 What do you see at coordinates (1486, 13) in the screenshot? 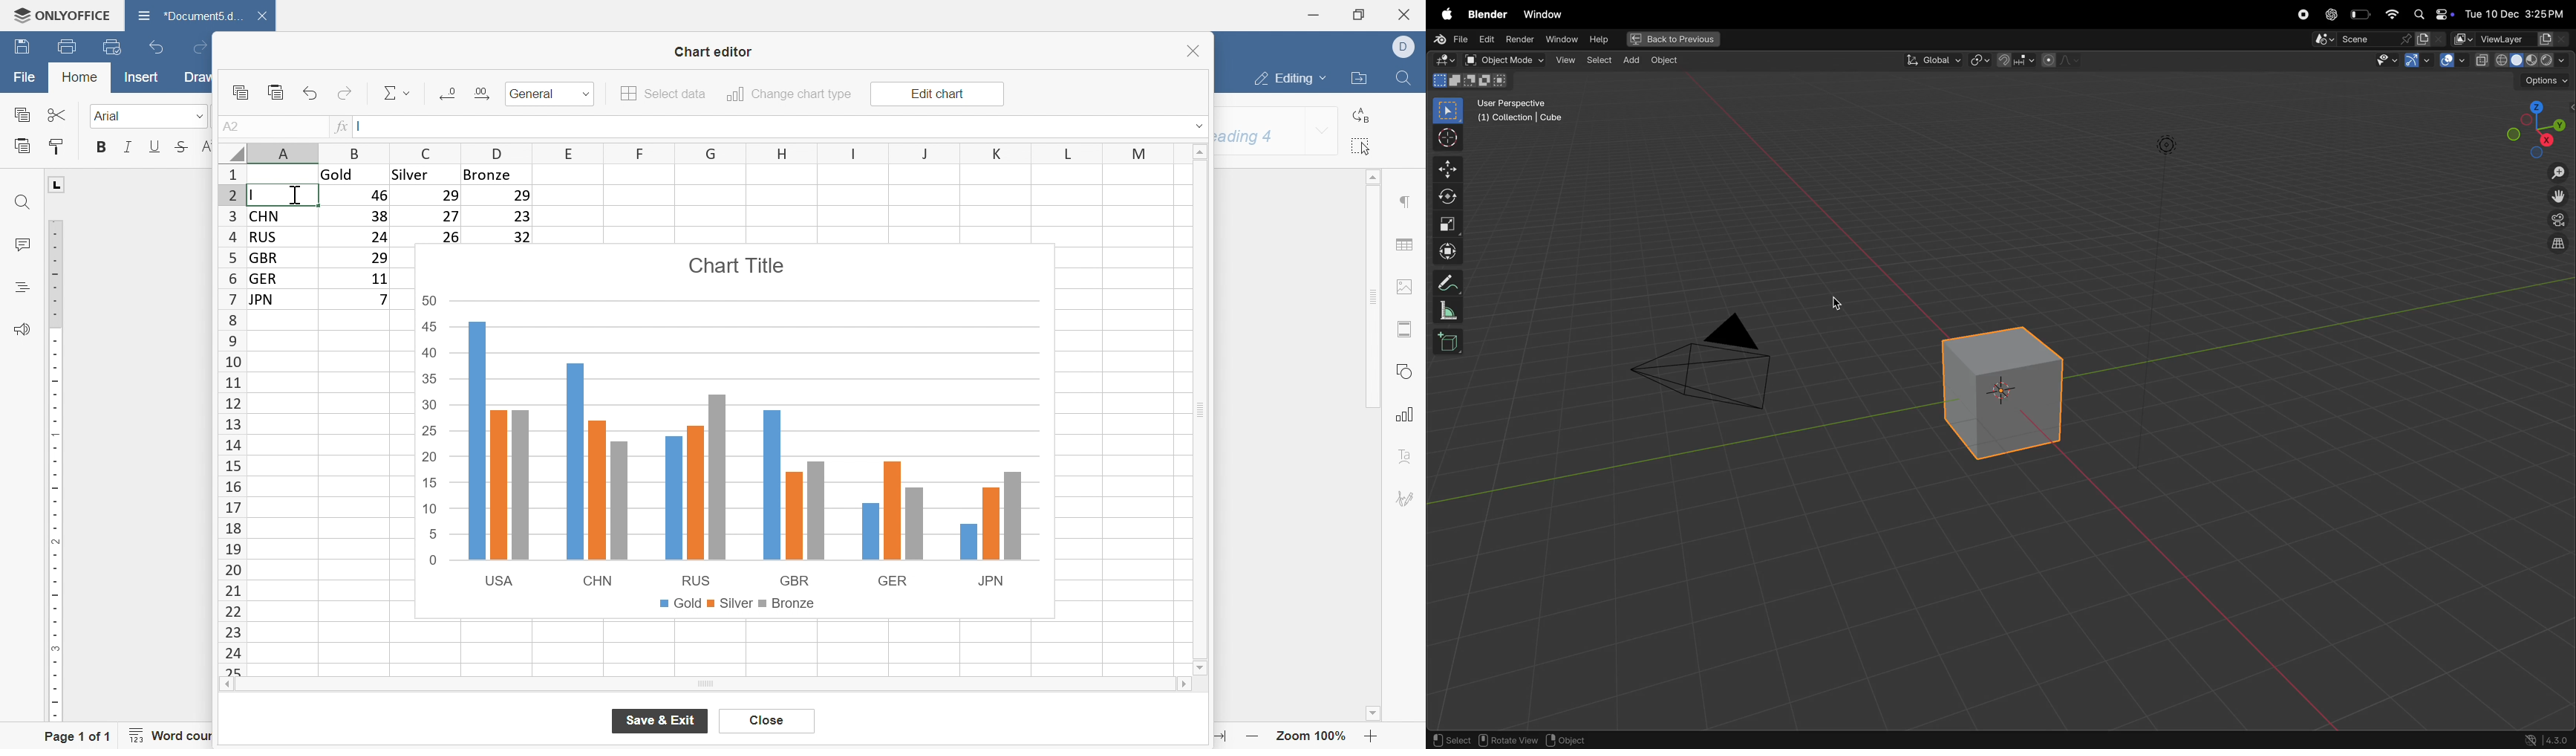
I see `Blender` at bounding box center [1486, 13].